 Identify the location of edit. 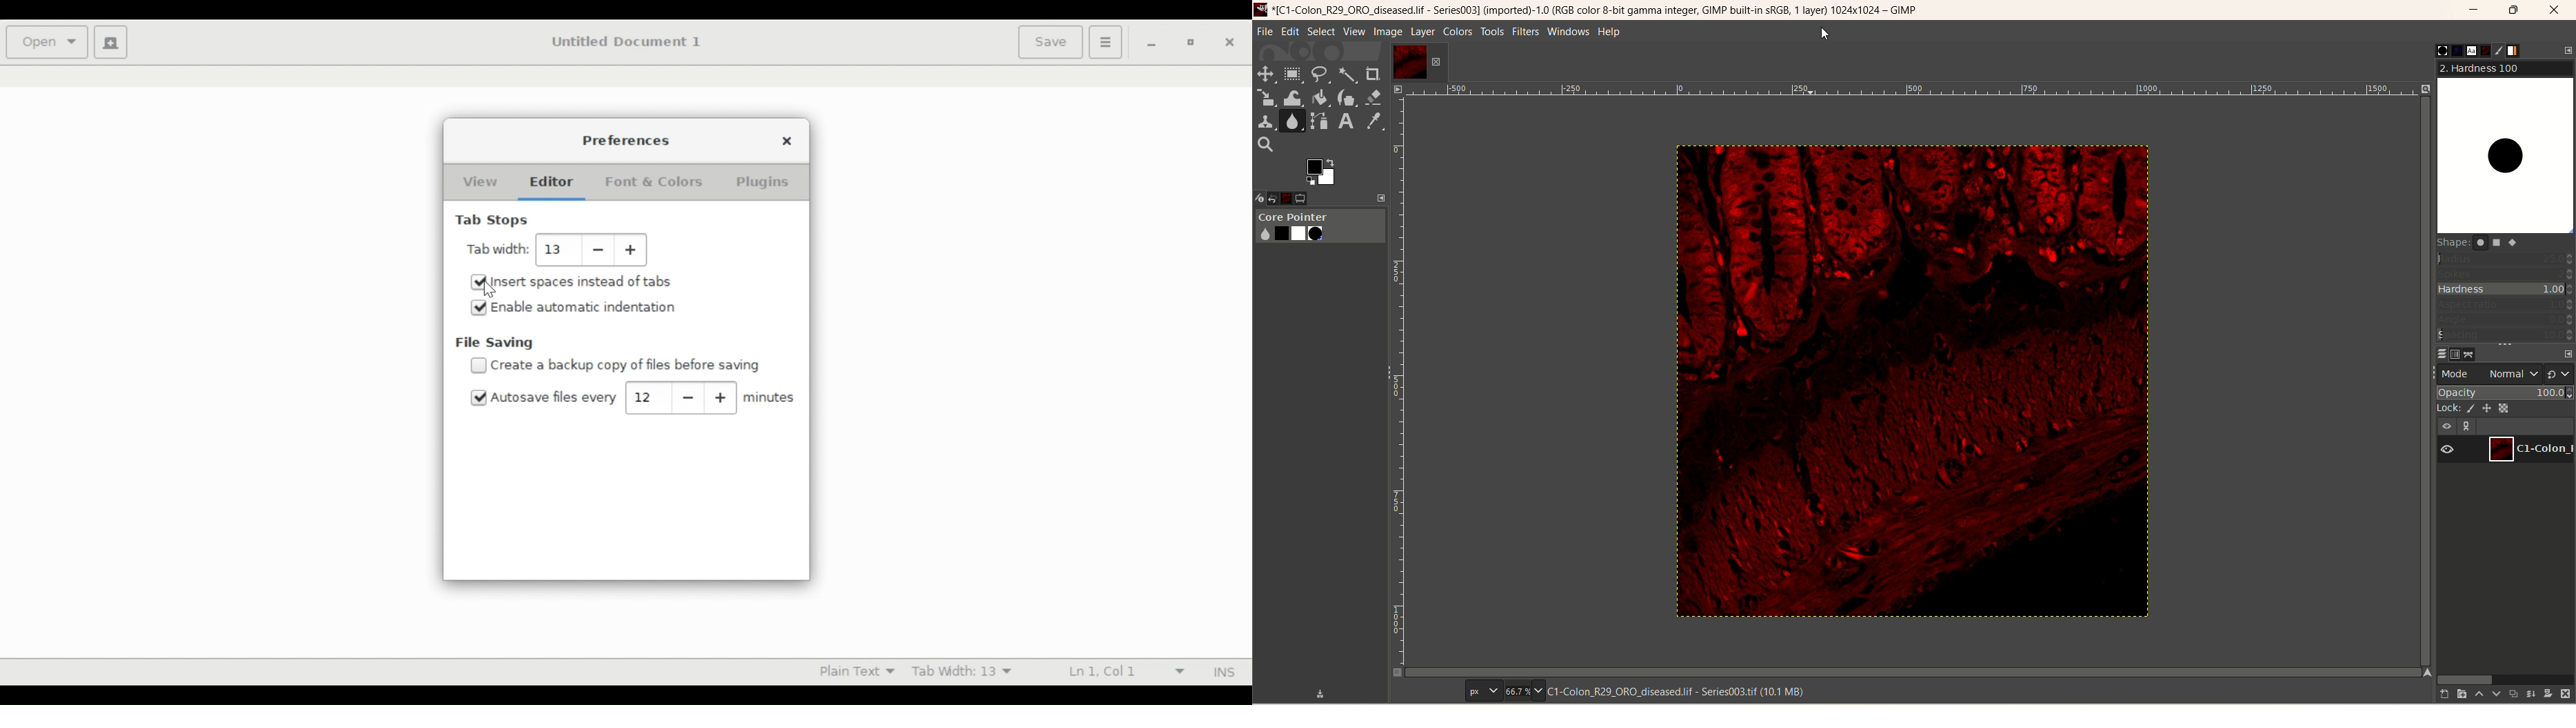
(1291, 31).